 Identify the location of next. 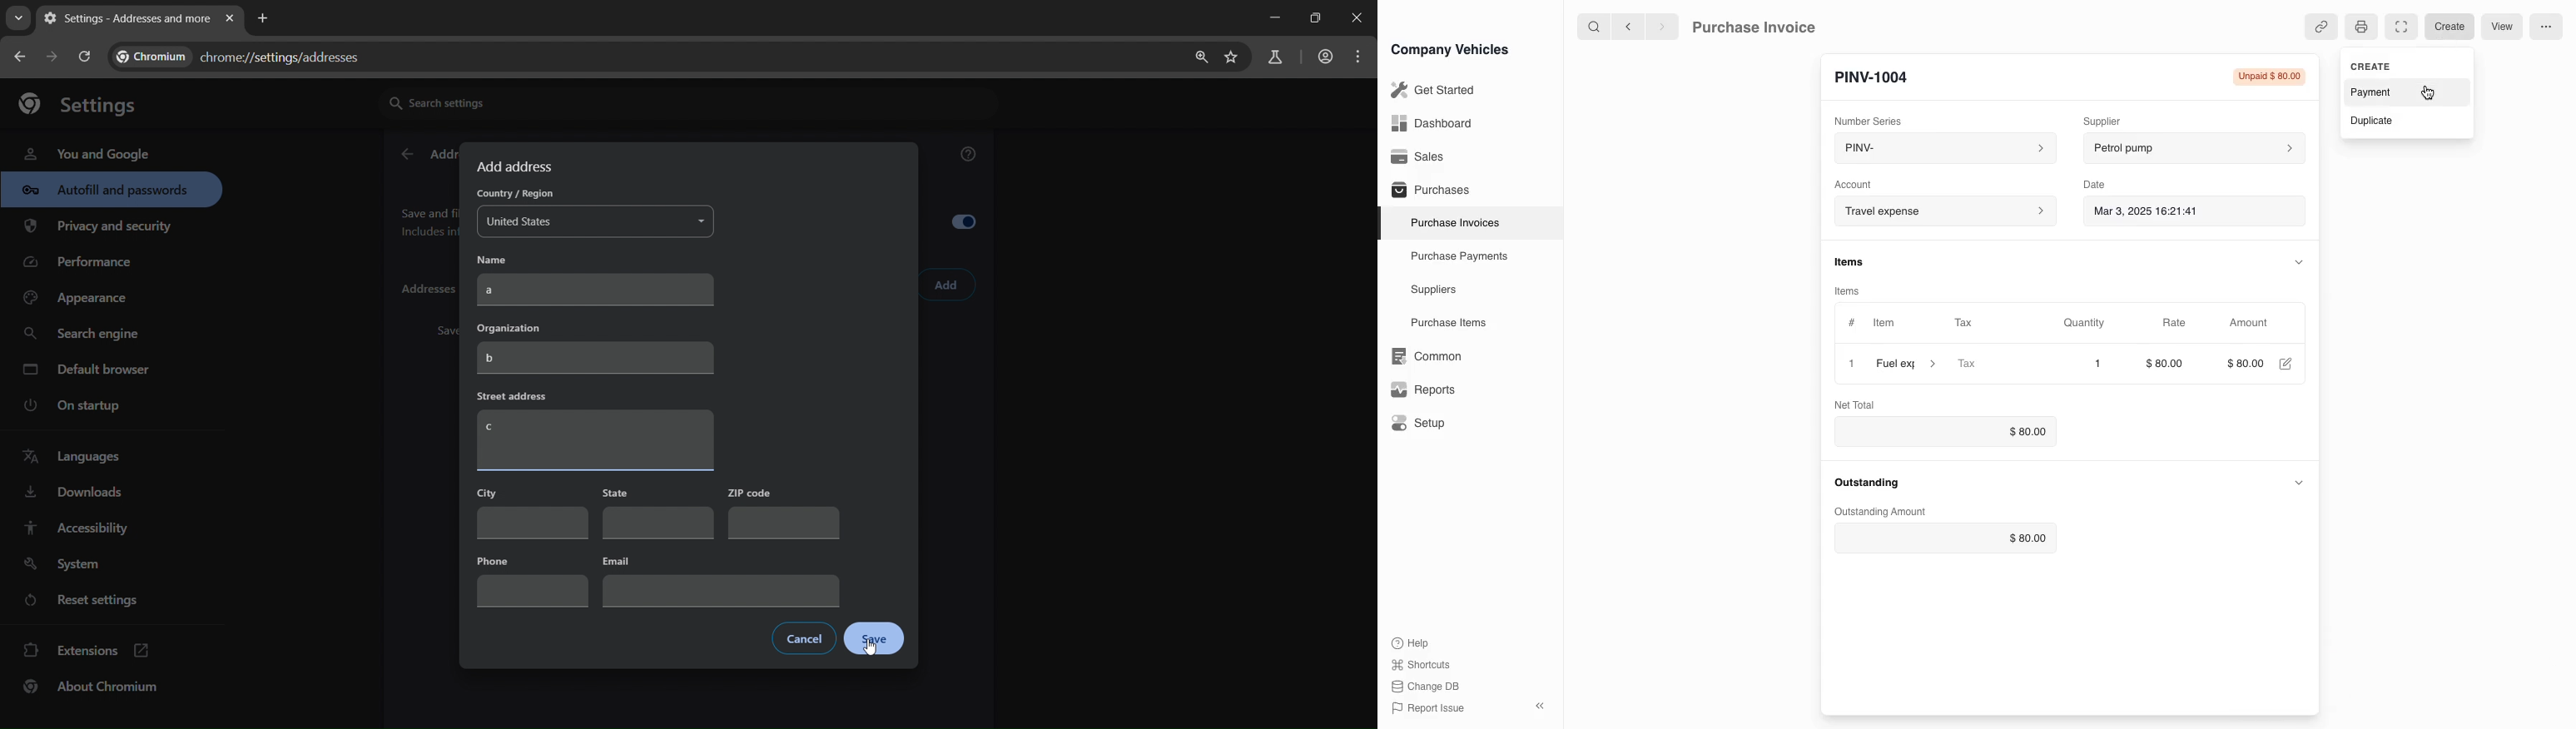
(1662, 26).